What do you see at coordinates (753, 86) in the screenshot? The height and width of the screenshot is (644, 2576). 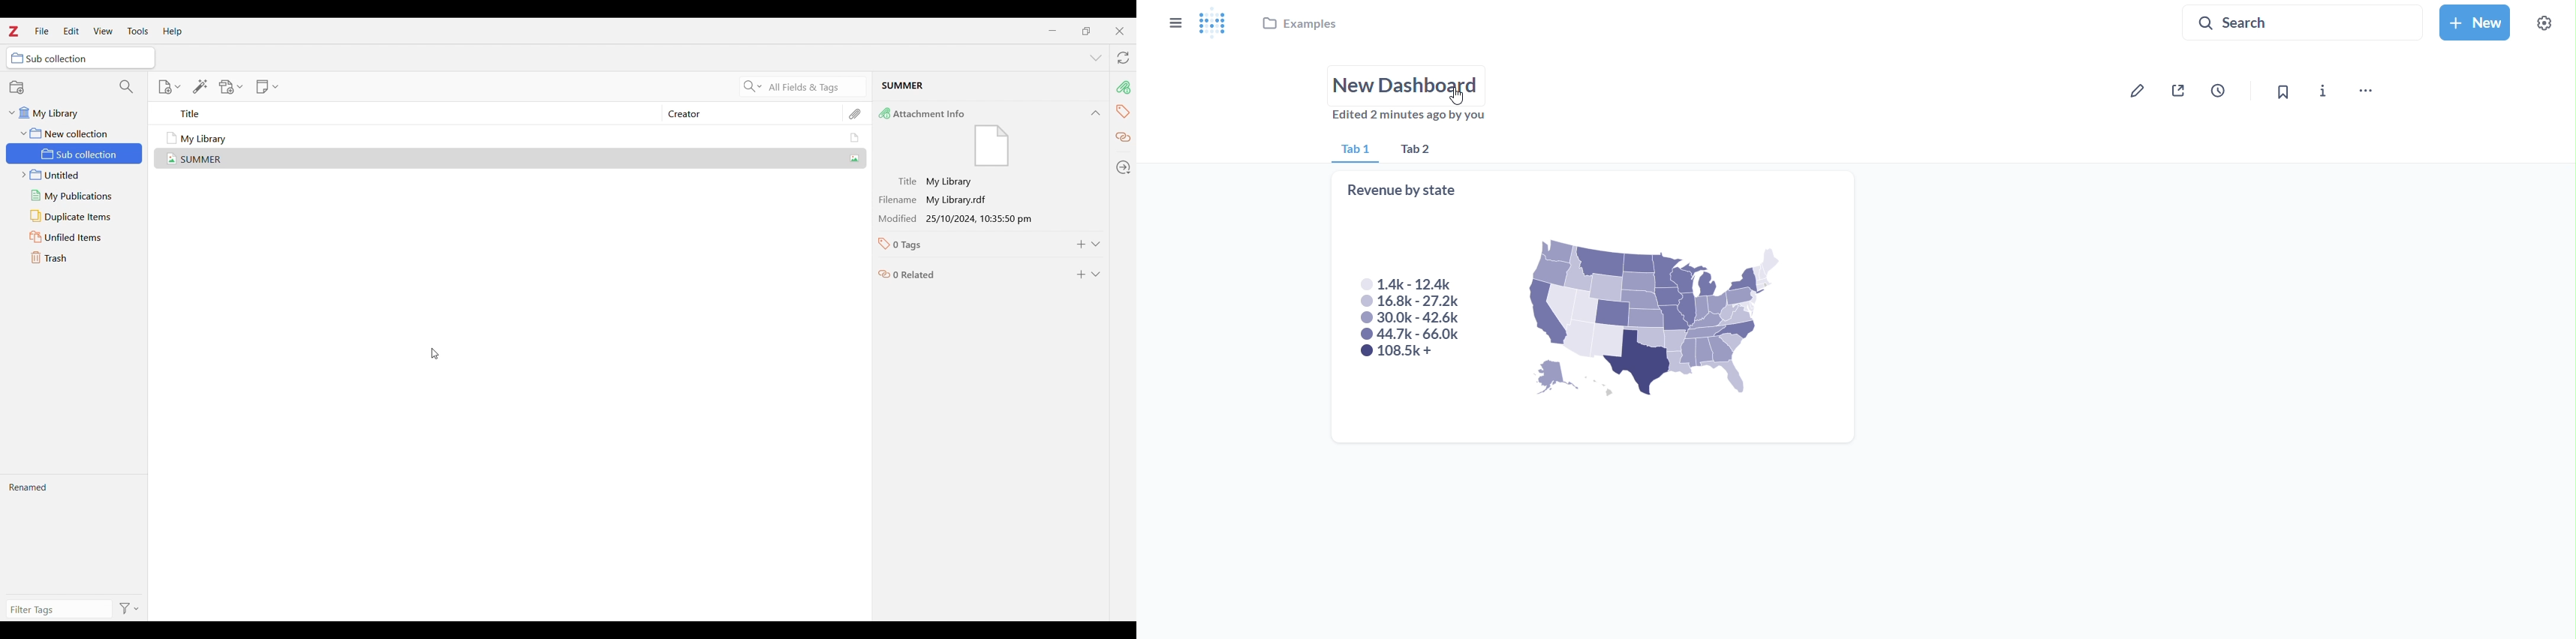 I see `Search criteria ` at bounding box center [753, 86].